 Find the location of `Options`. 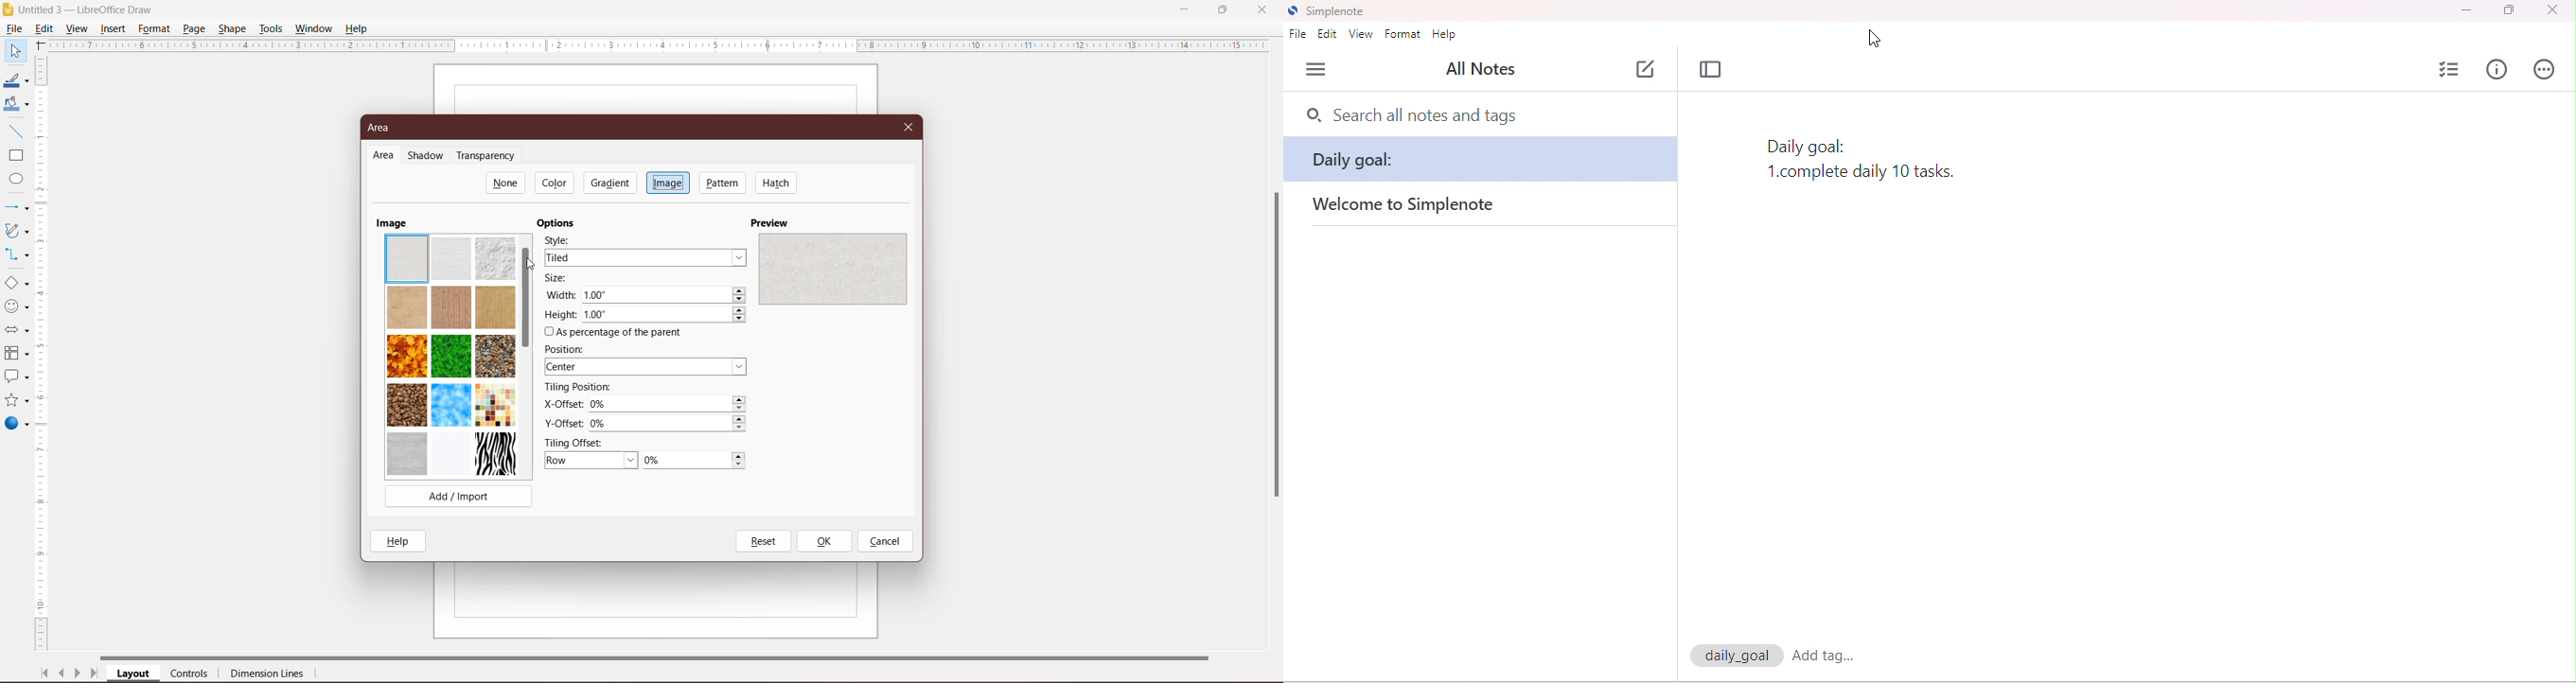

Options is located at coordinates (560, 223).